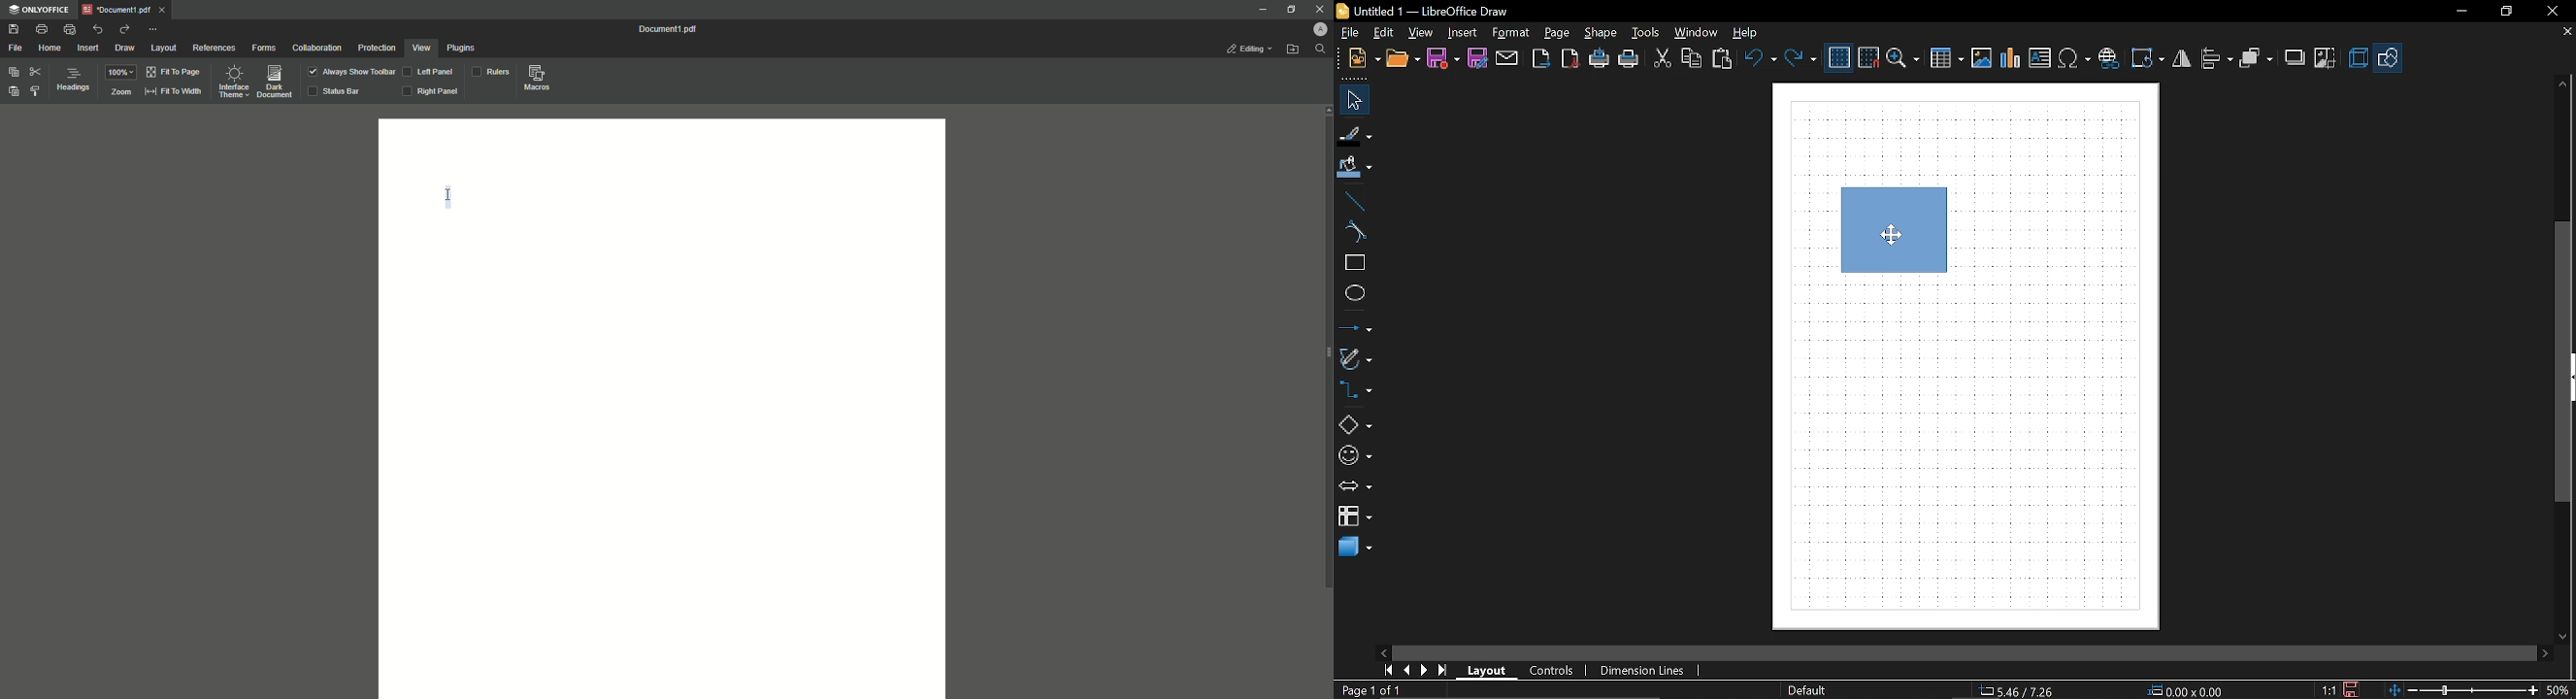  What do you see at coordinates (1630, 60) in the screenshot?
I see `Print` at bounding box center [1630, 60].